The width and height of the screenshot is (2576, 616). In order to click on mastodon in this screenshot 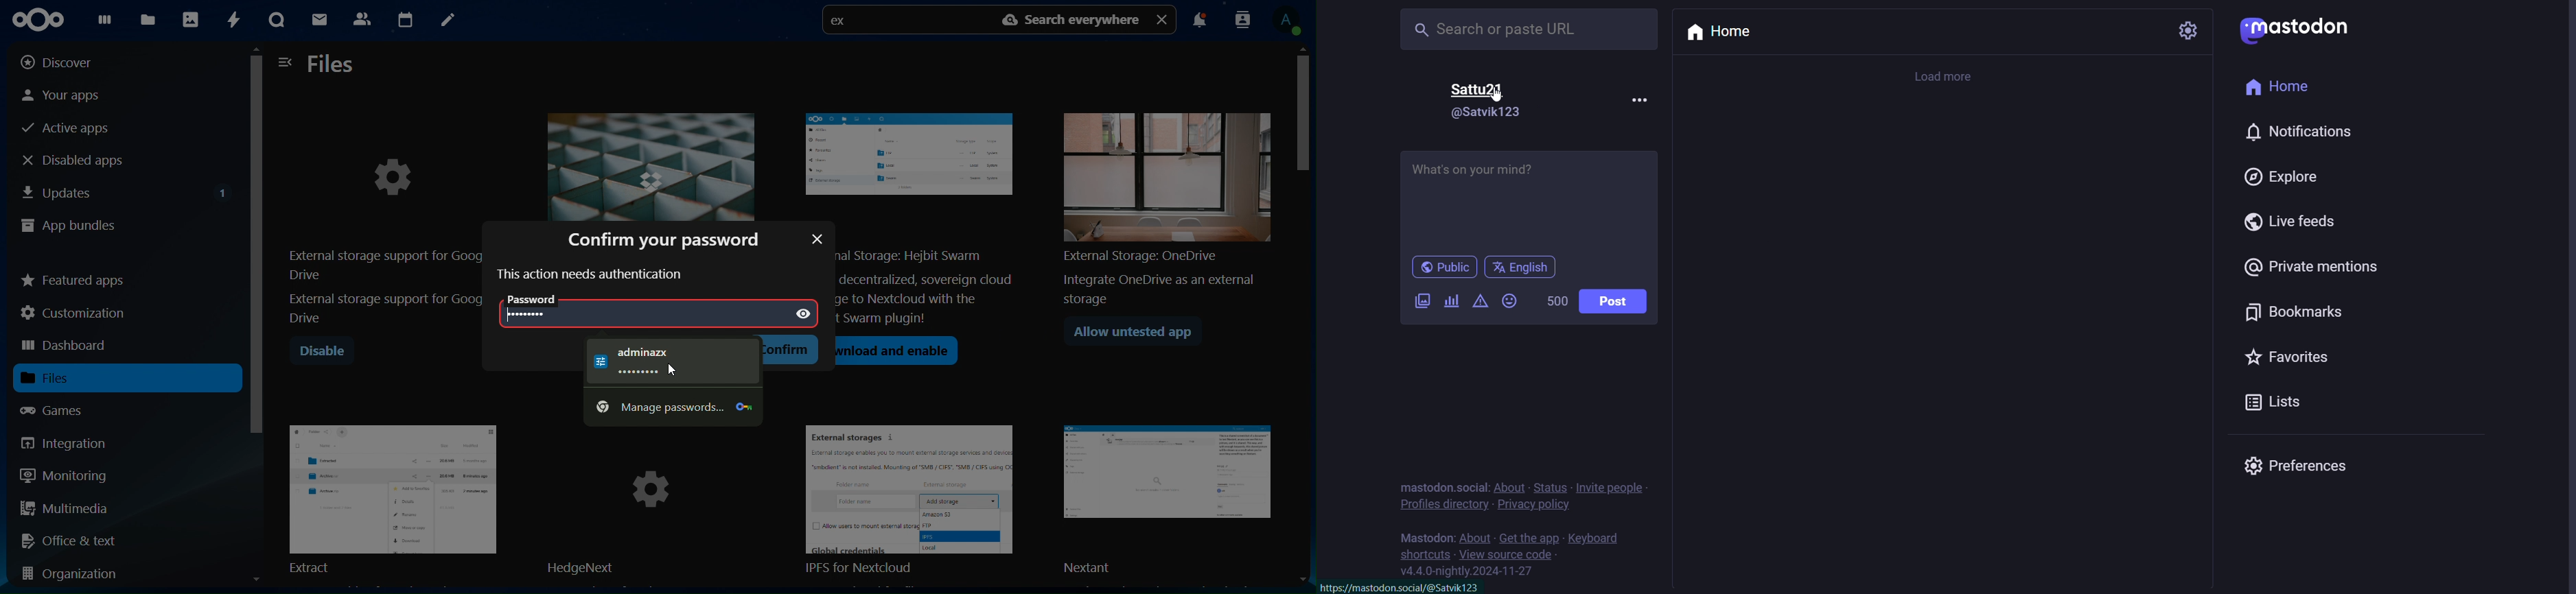, I will do `click(1422, 486)`.